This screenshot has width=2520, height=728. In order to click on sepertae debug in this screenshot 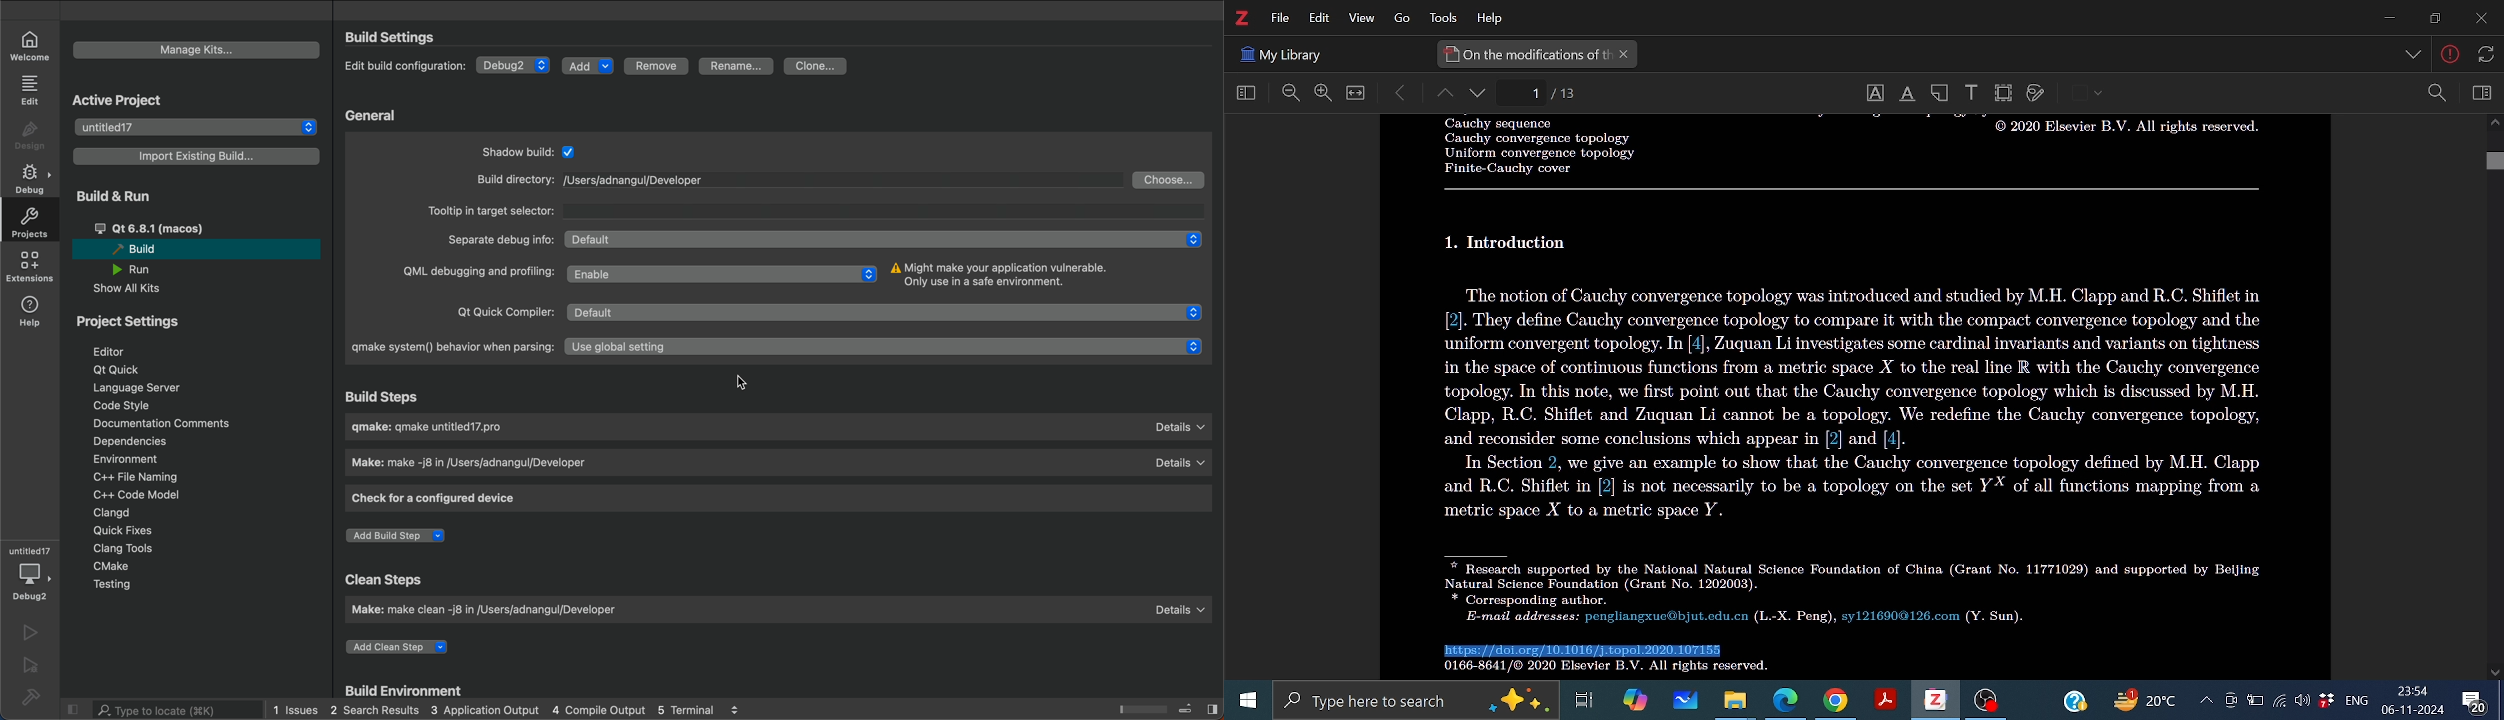, I will do `click(502, 242)`.